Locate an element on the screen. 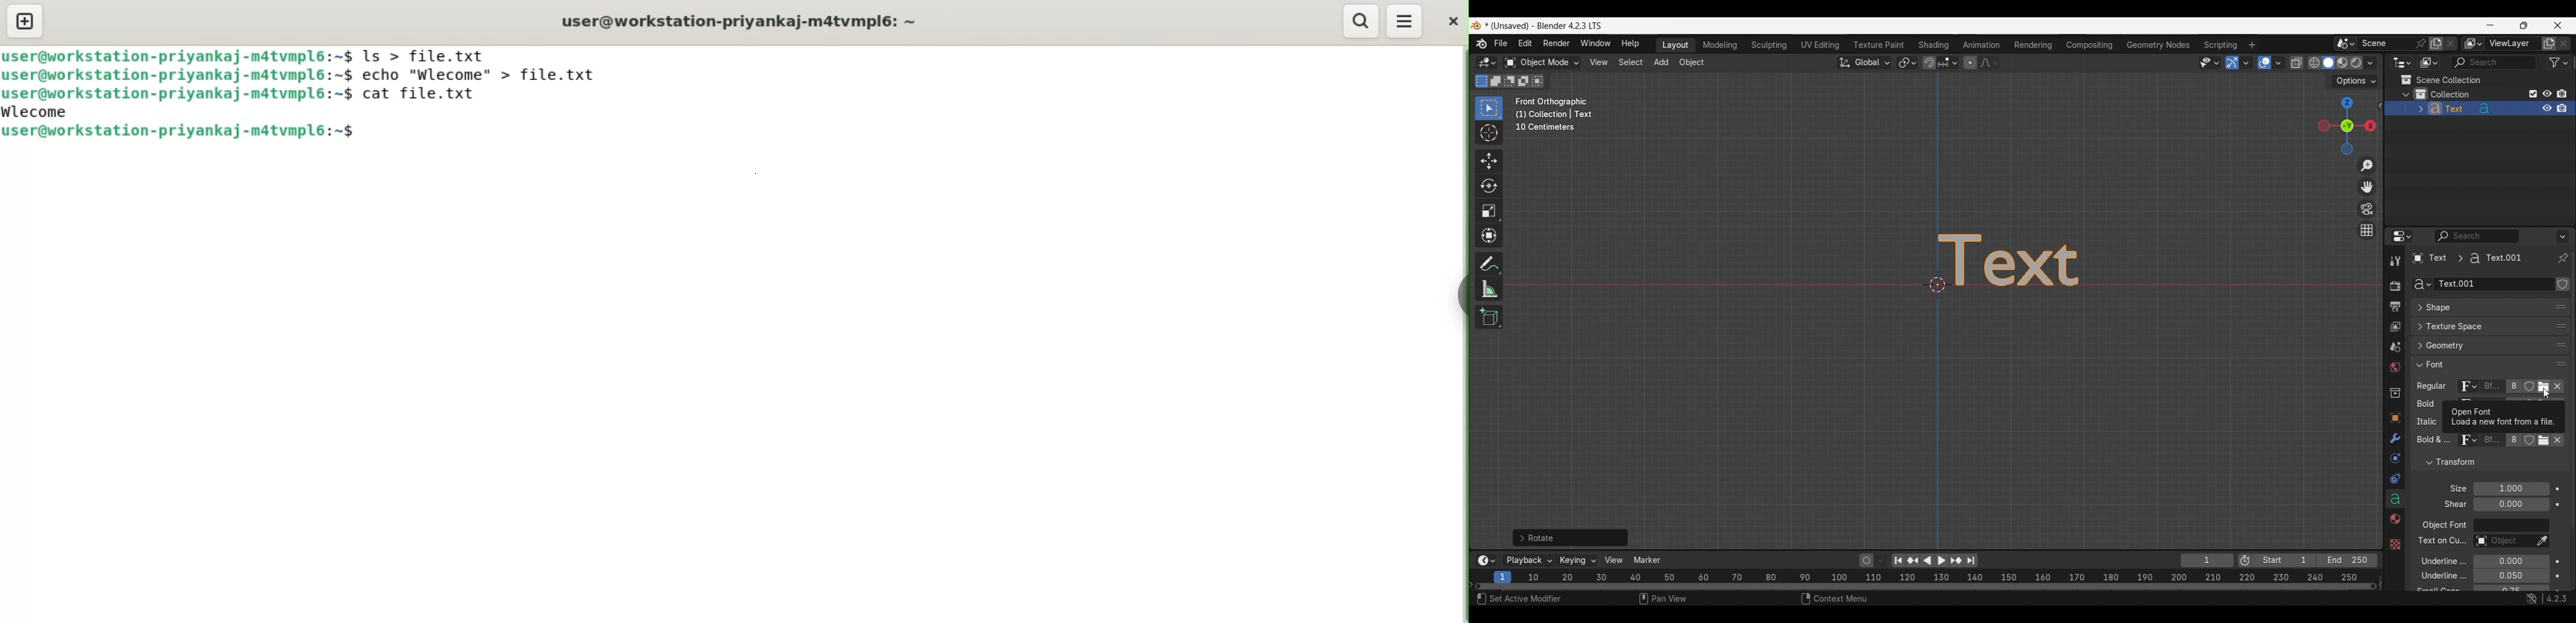  Measure is located at coordinates (1489, 289).